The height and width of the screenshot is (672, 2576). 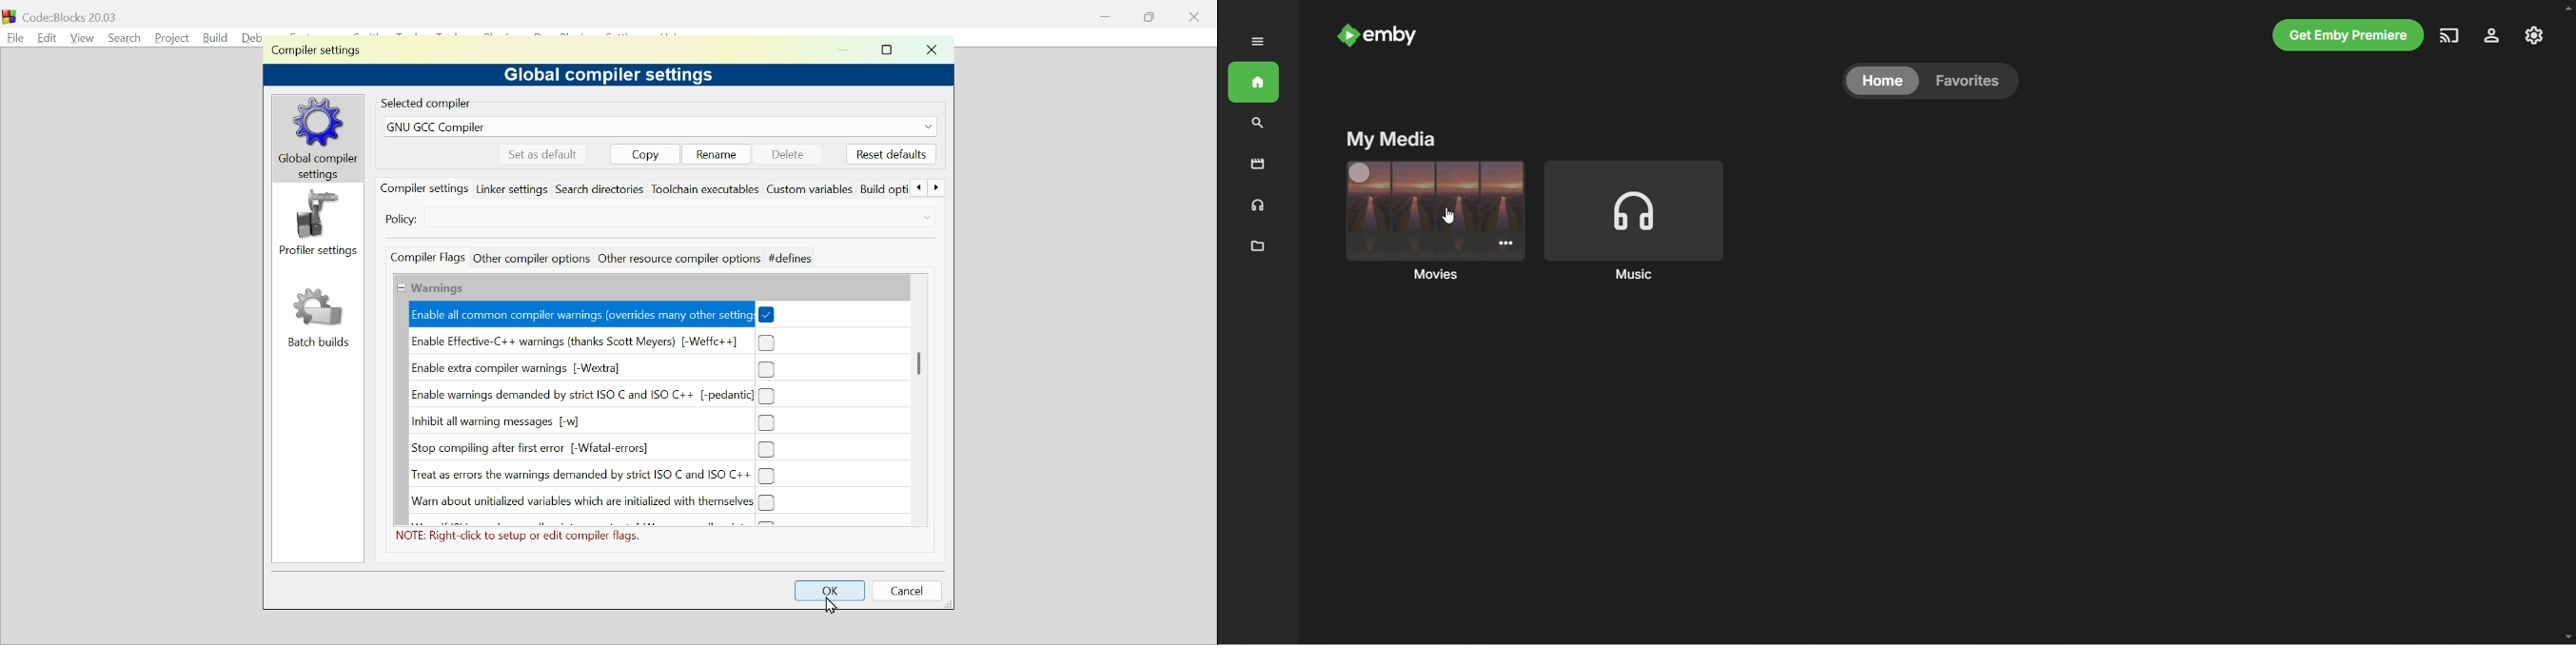 I want to click on metadata manager, so click(x=1256, y=247).